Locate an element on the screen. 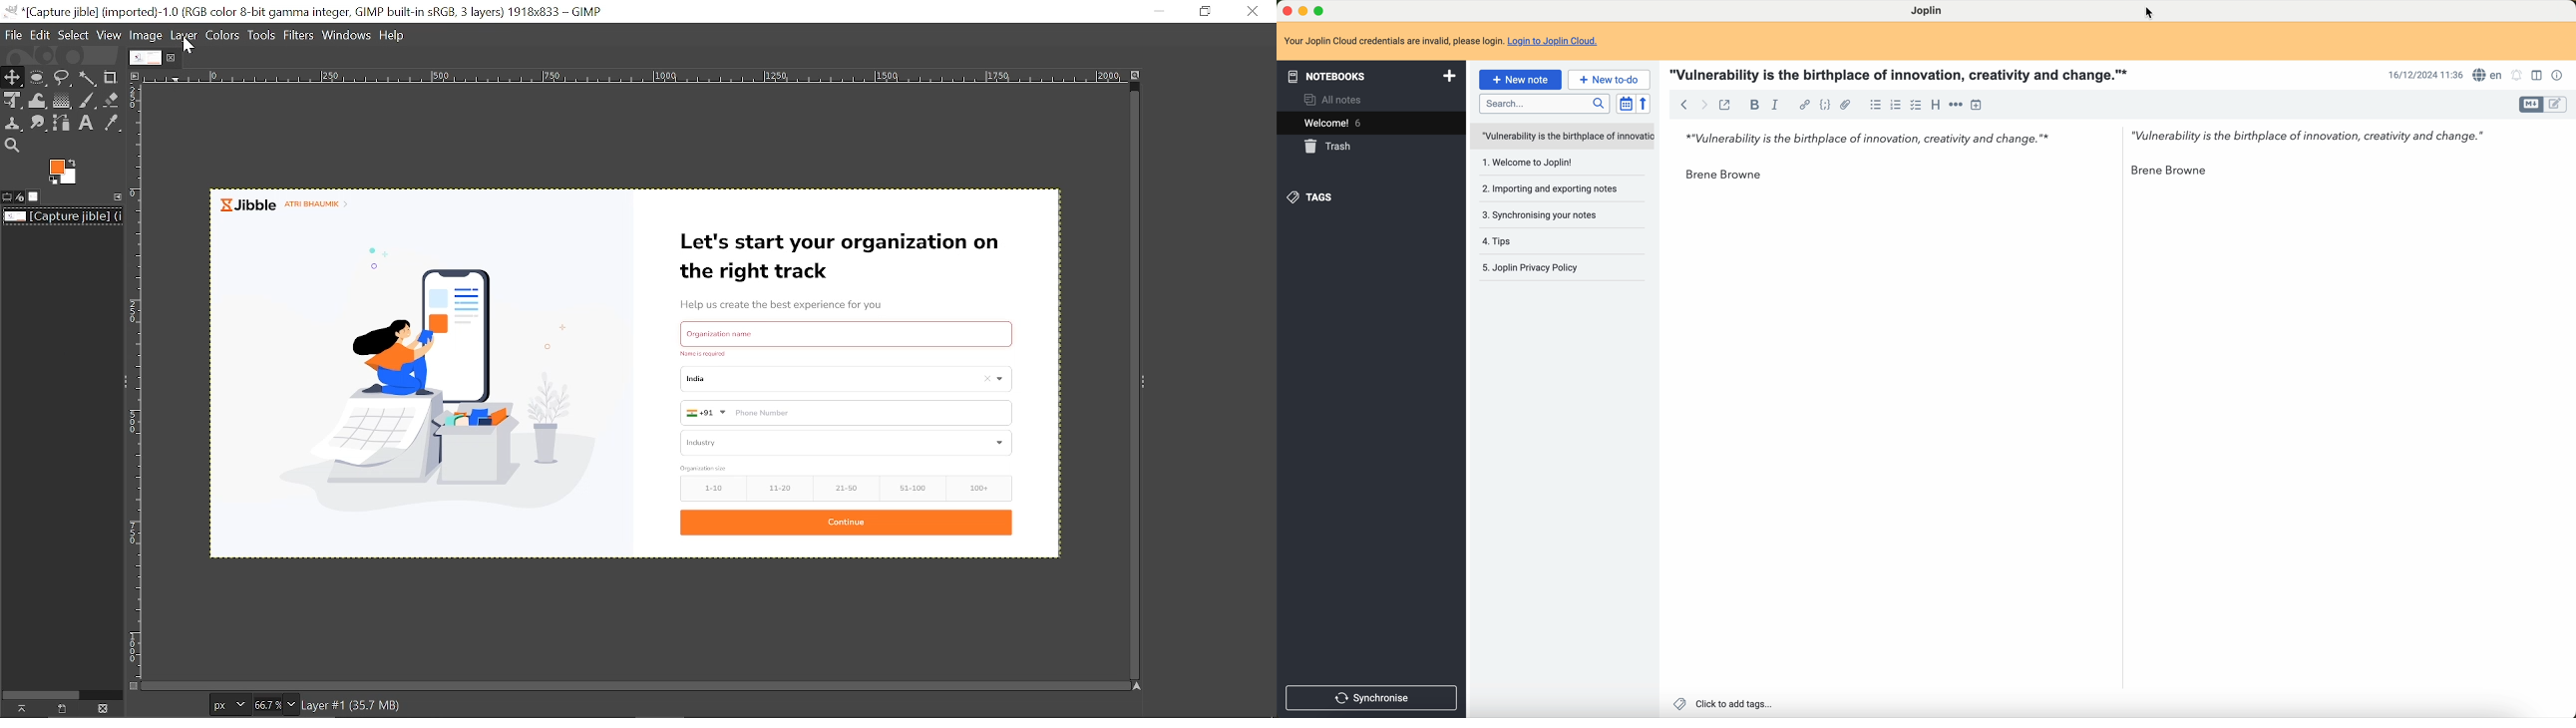 The height and width of the screenshot is (728, 2576). minimize is located at coordinates (1305, 10).